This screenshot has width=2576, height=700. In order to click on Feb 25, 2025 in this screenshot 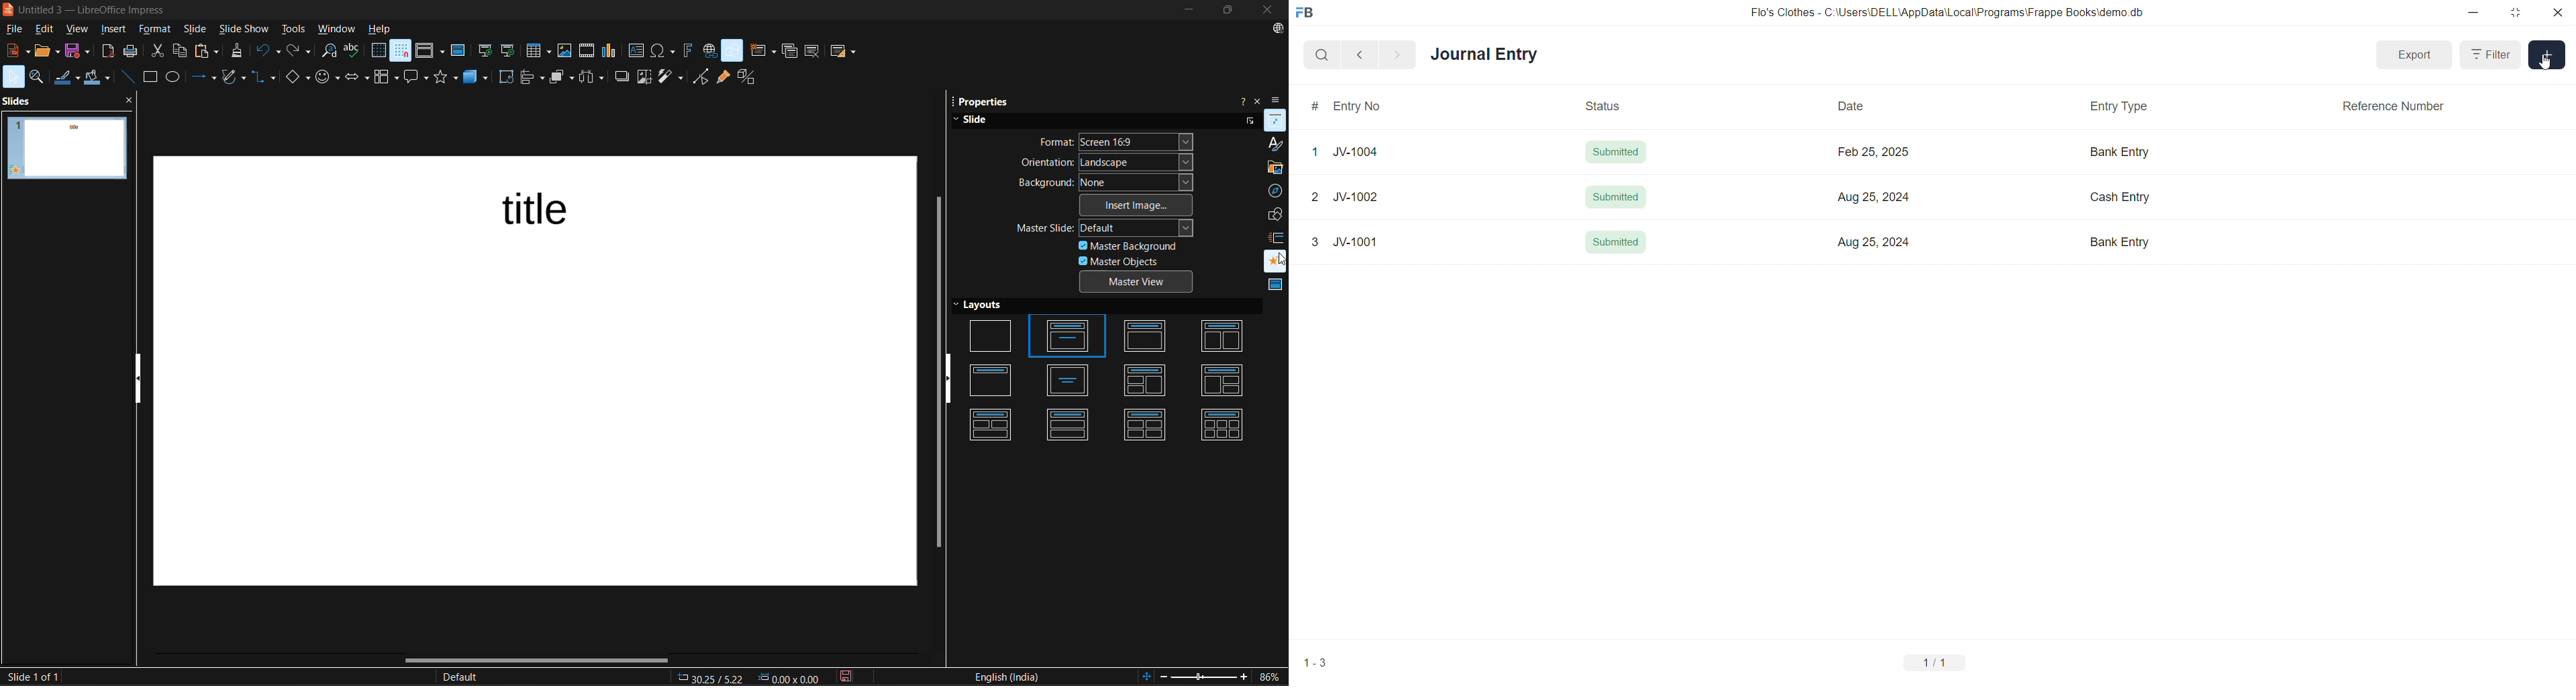, I will do `click(1874, 151)`.